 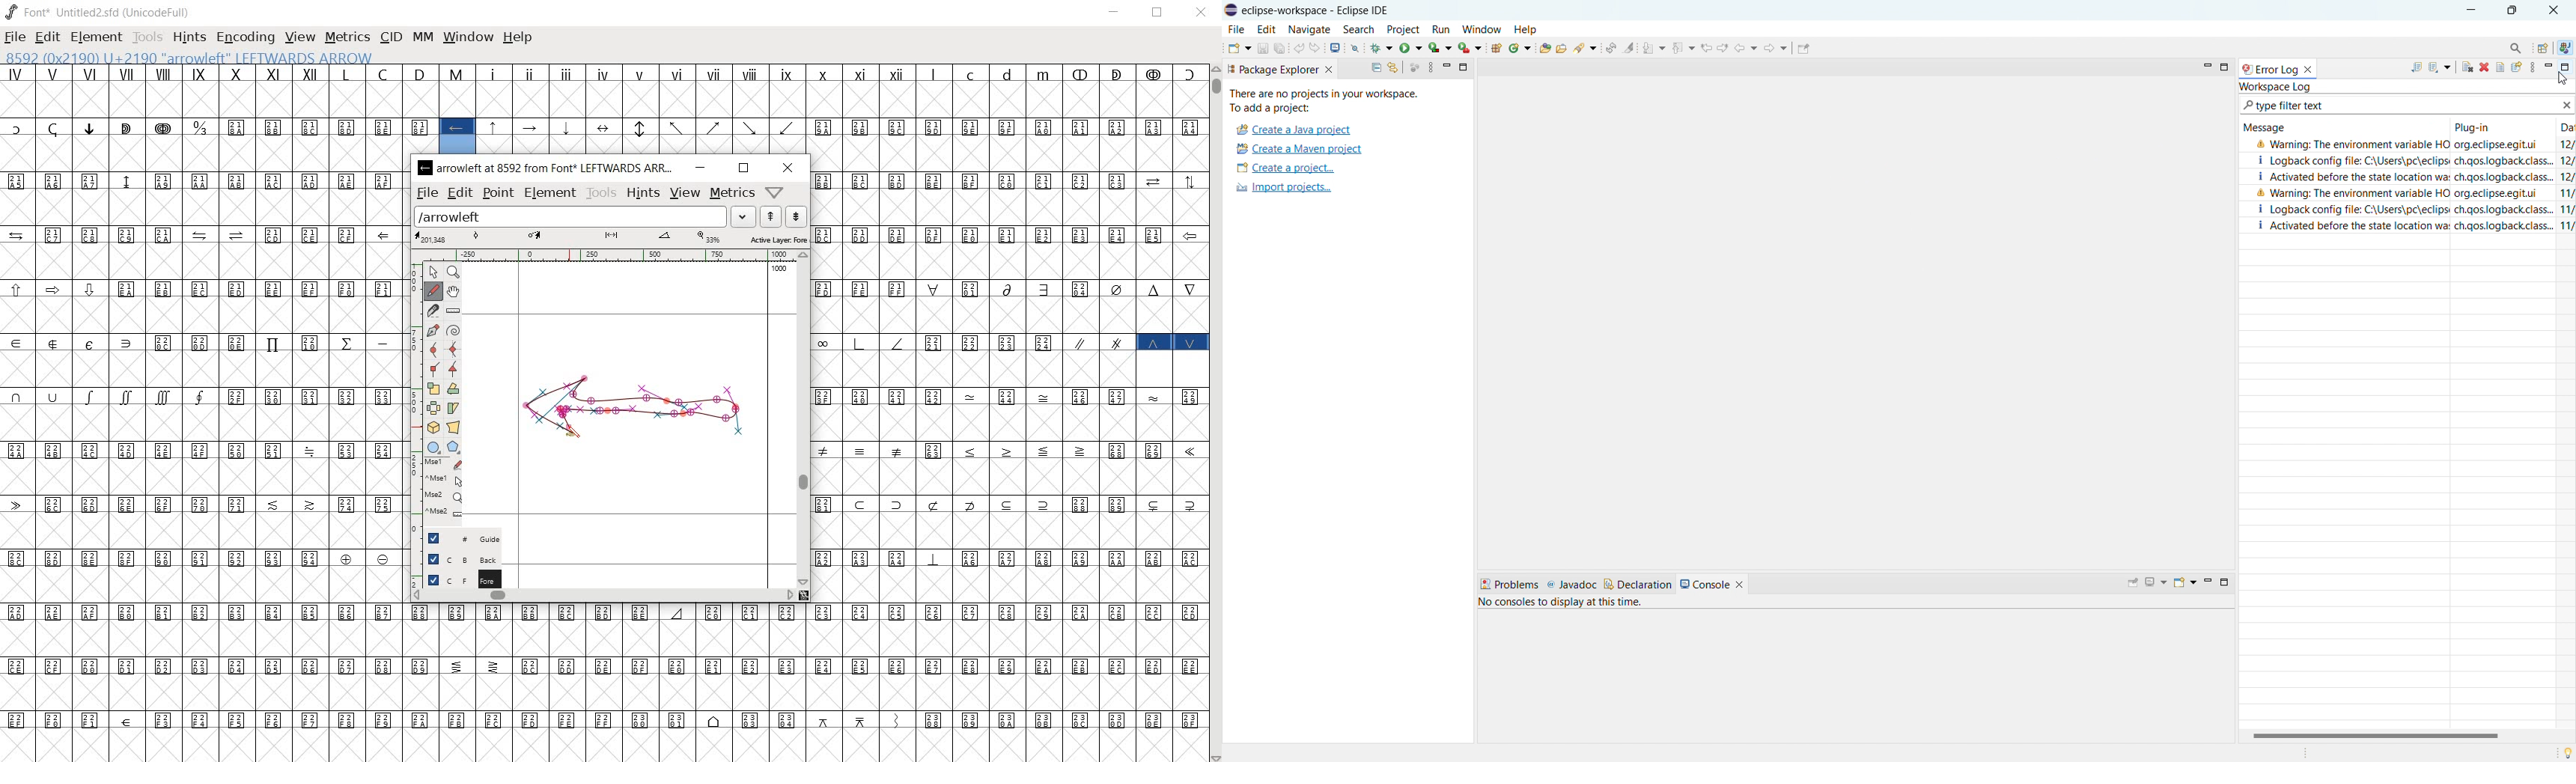 What do you see at coordinates (1411, 48) in the screenshot?
I see `run` at bounding box center [1411, 48].